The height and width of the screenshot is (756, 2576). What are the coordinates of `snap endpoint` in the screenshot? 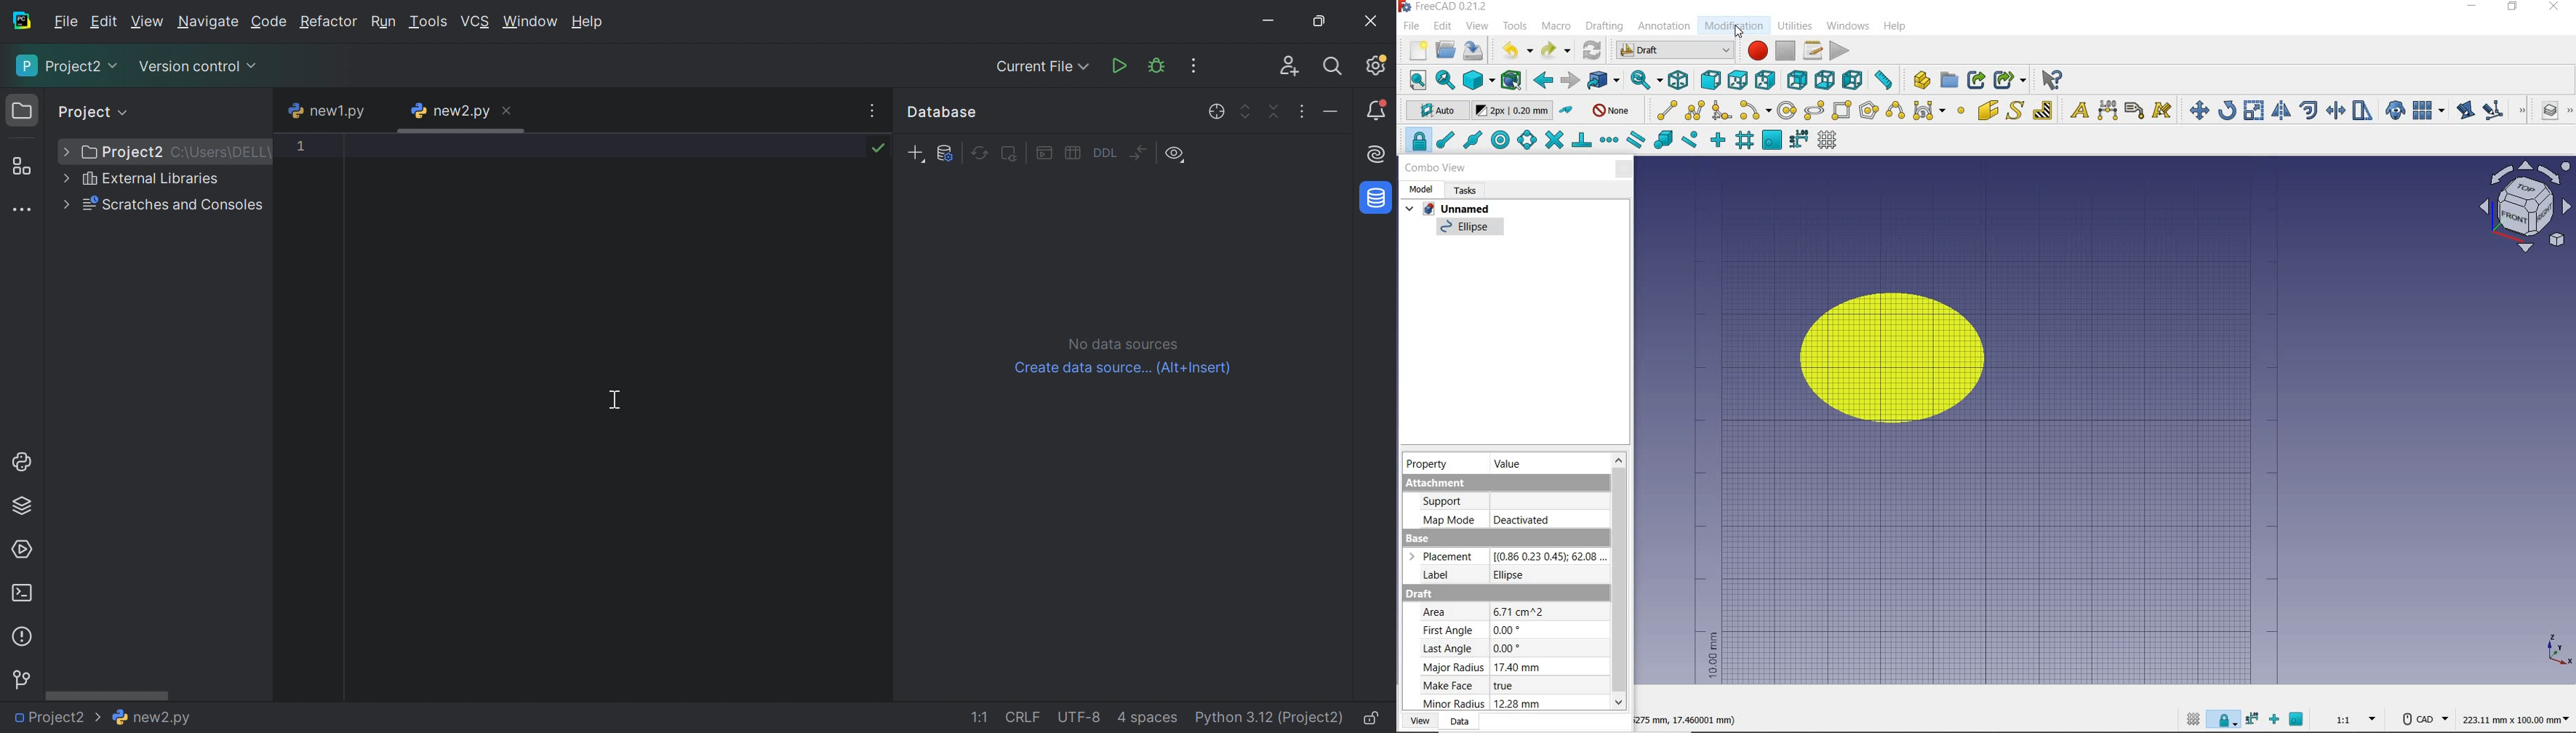 It's located at (1446, 140).